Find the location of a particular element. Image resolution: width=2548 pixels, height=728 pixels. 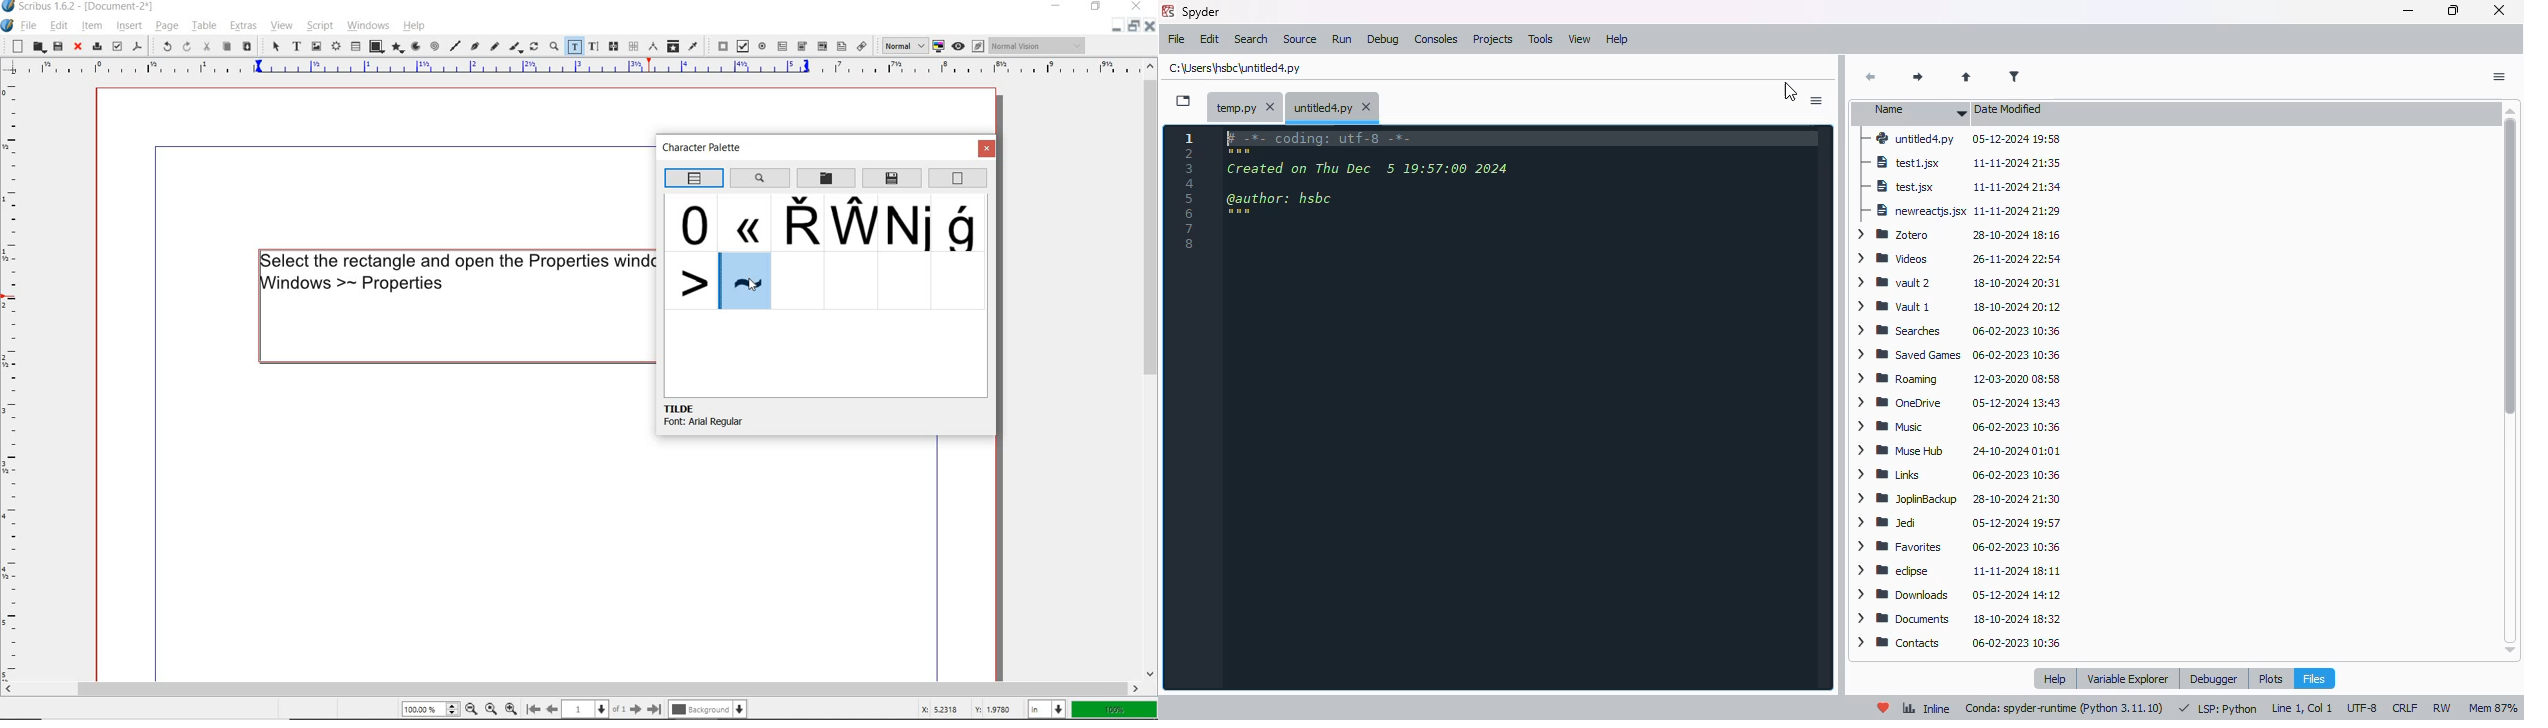

eclipse is located at coordinates (1959, 621).